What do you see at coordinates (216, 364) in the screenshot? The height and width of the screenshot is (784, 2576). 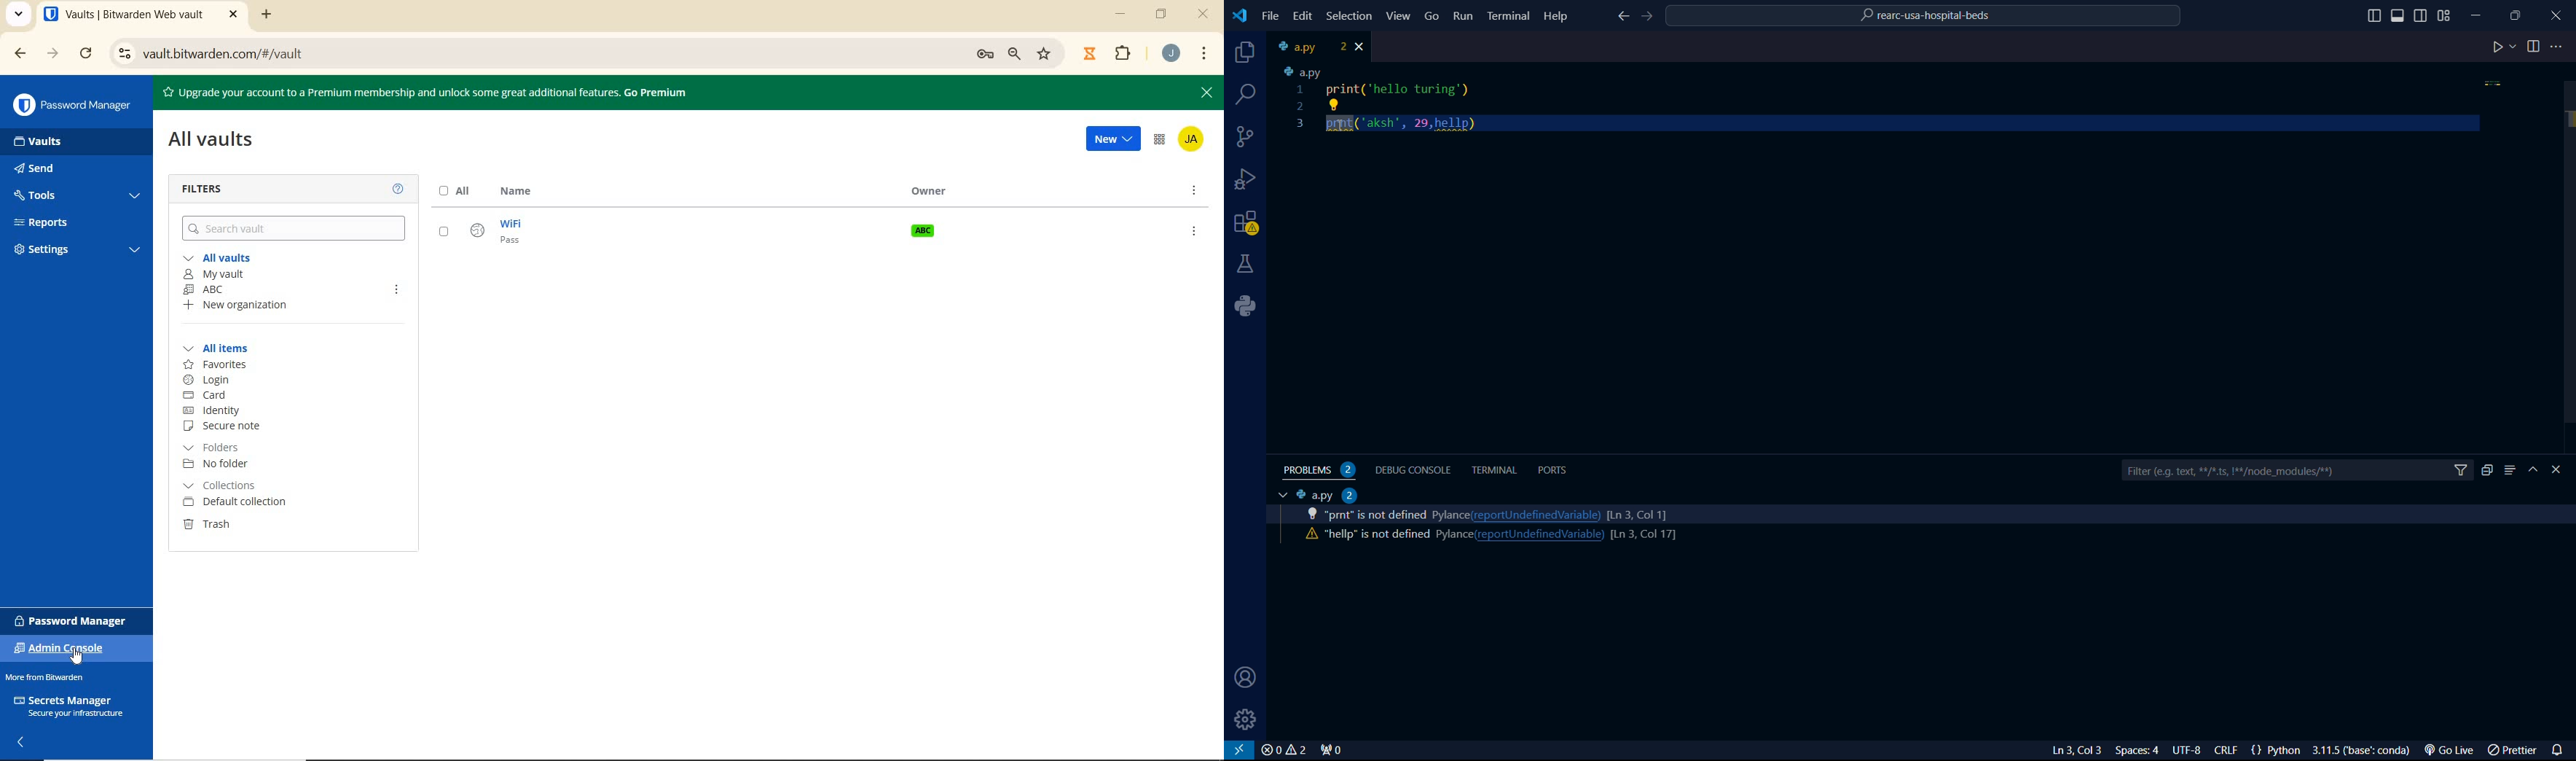 I see `FAVORITES` at bounding box center [216, 364].